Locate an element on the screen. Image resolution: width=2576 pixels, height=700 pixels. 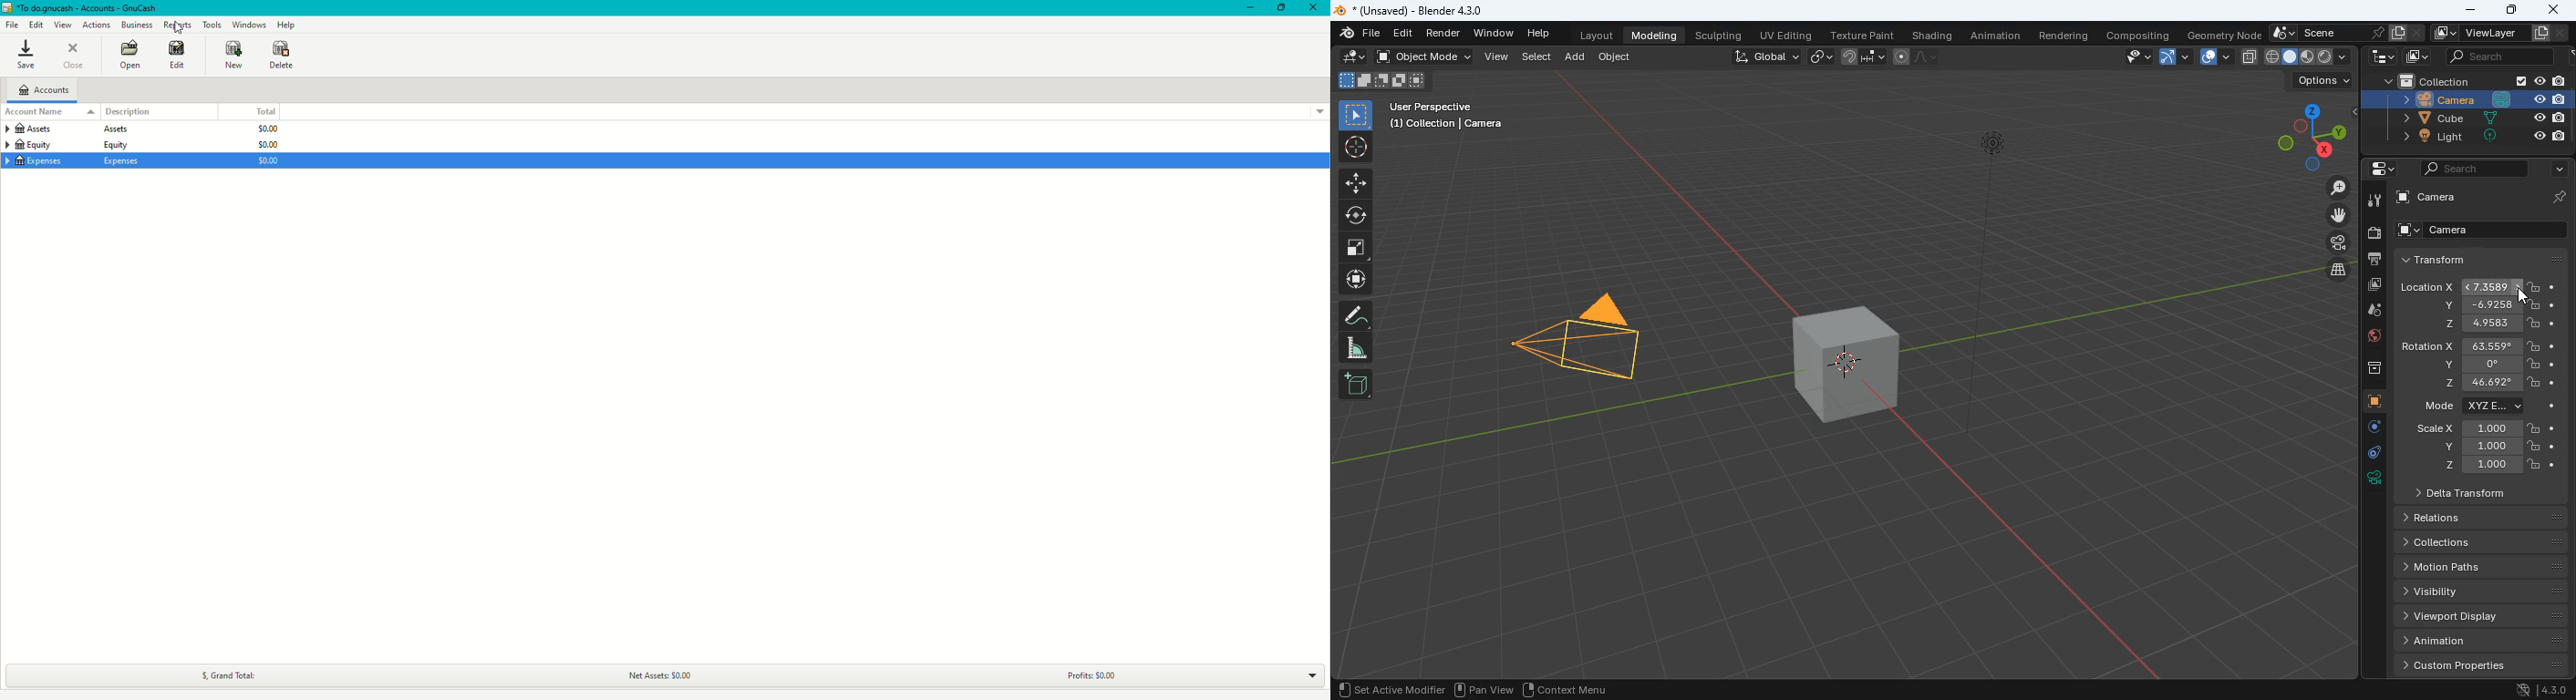
geometry node is located at coordinates (2225, 34).